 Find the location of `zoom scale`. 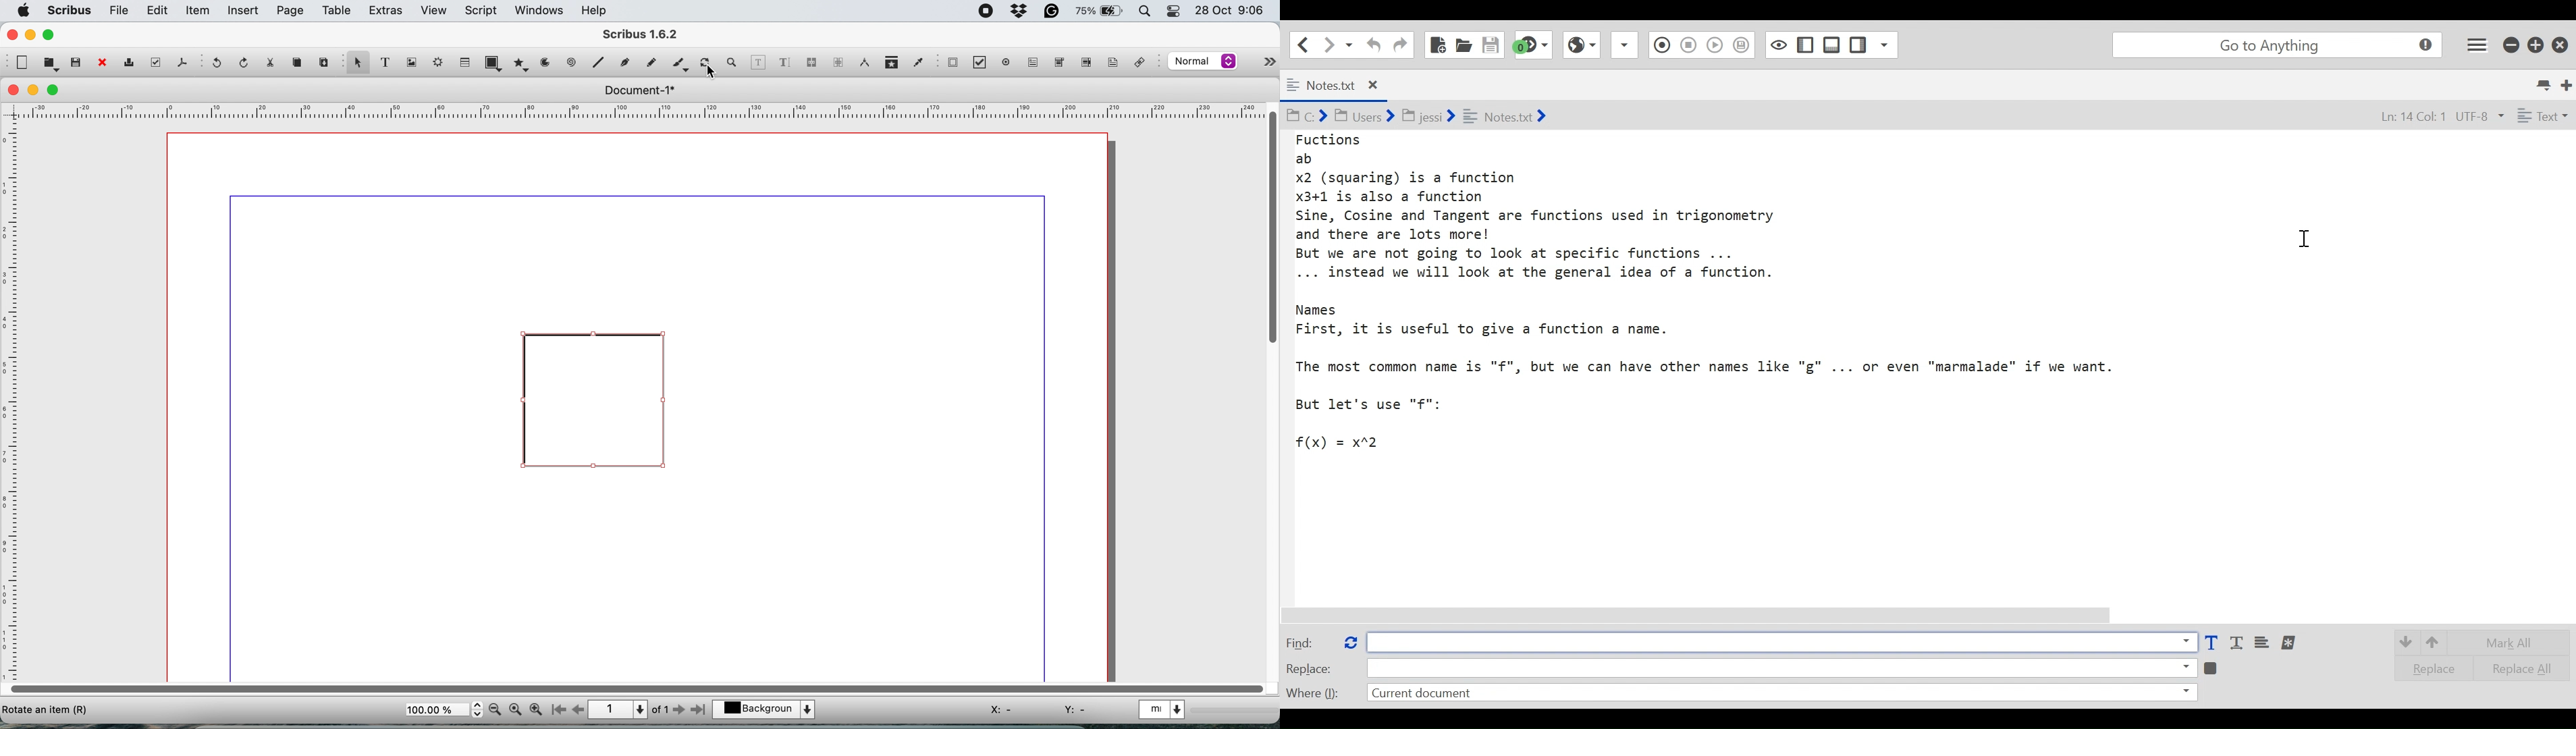

zoom scale is located at coordinates (443, 710).